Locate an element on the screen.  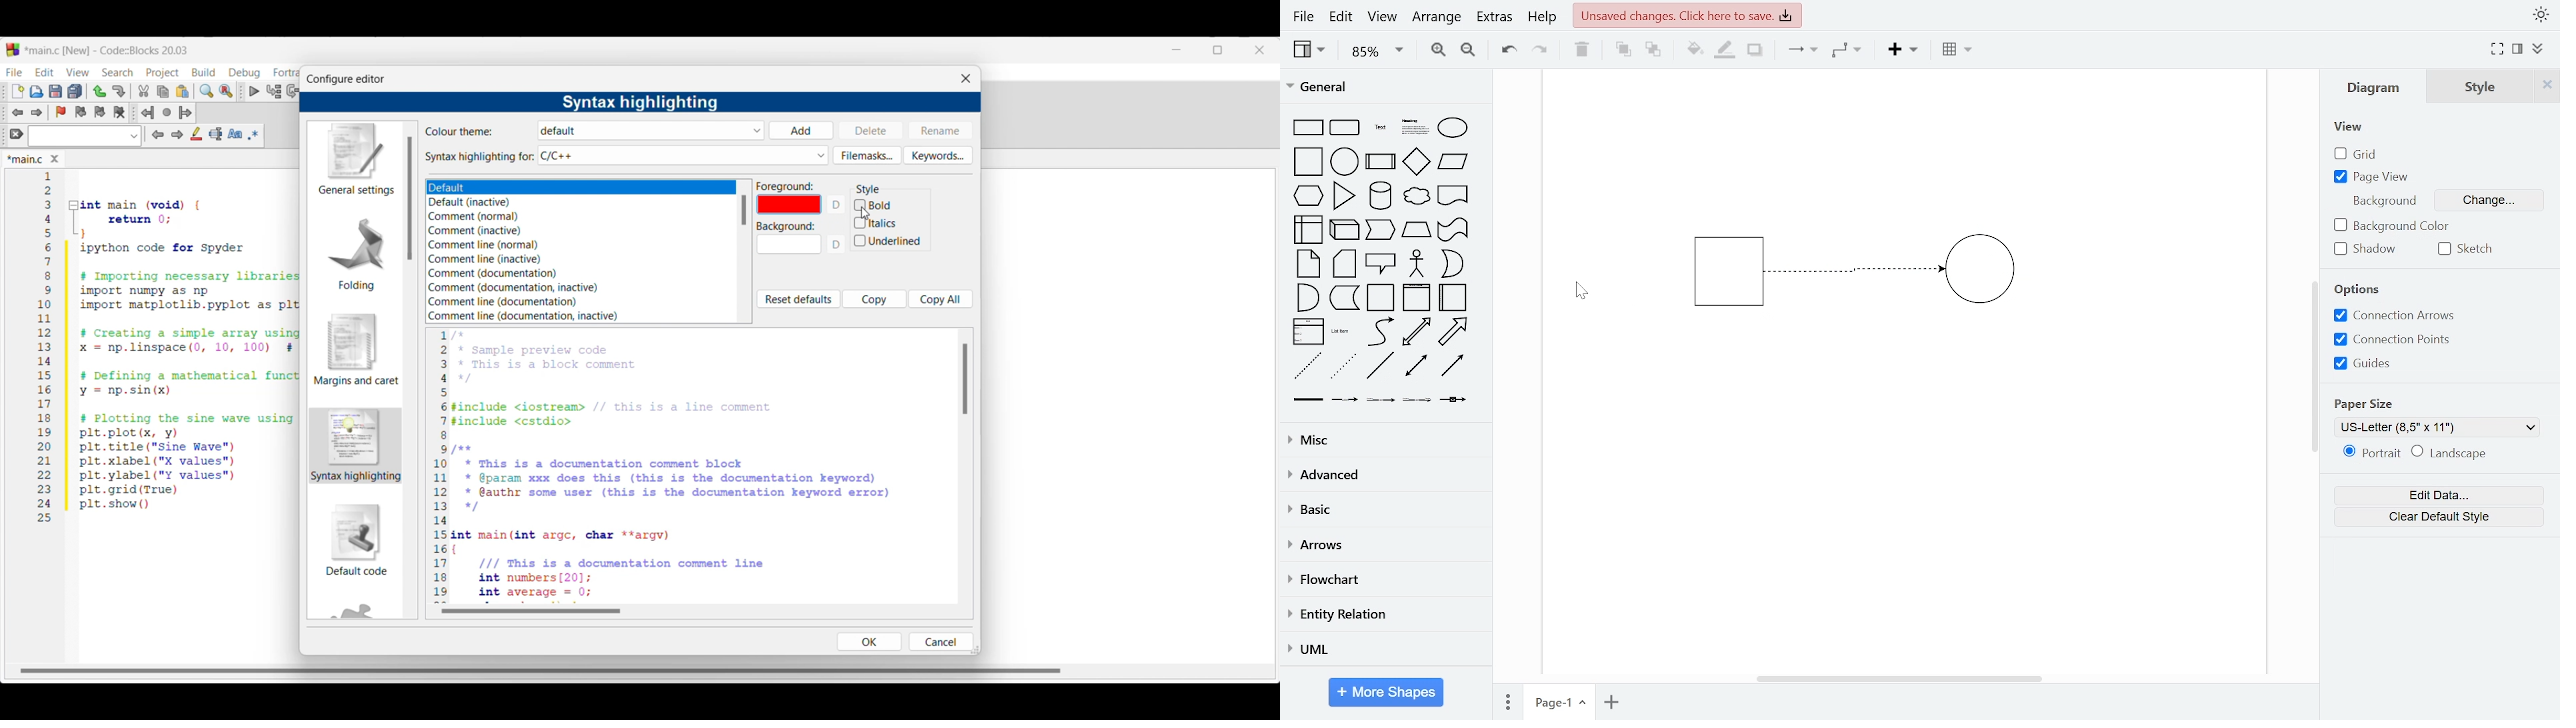
General settings, current setting highlighted  is located at coordinates (355, 160).